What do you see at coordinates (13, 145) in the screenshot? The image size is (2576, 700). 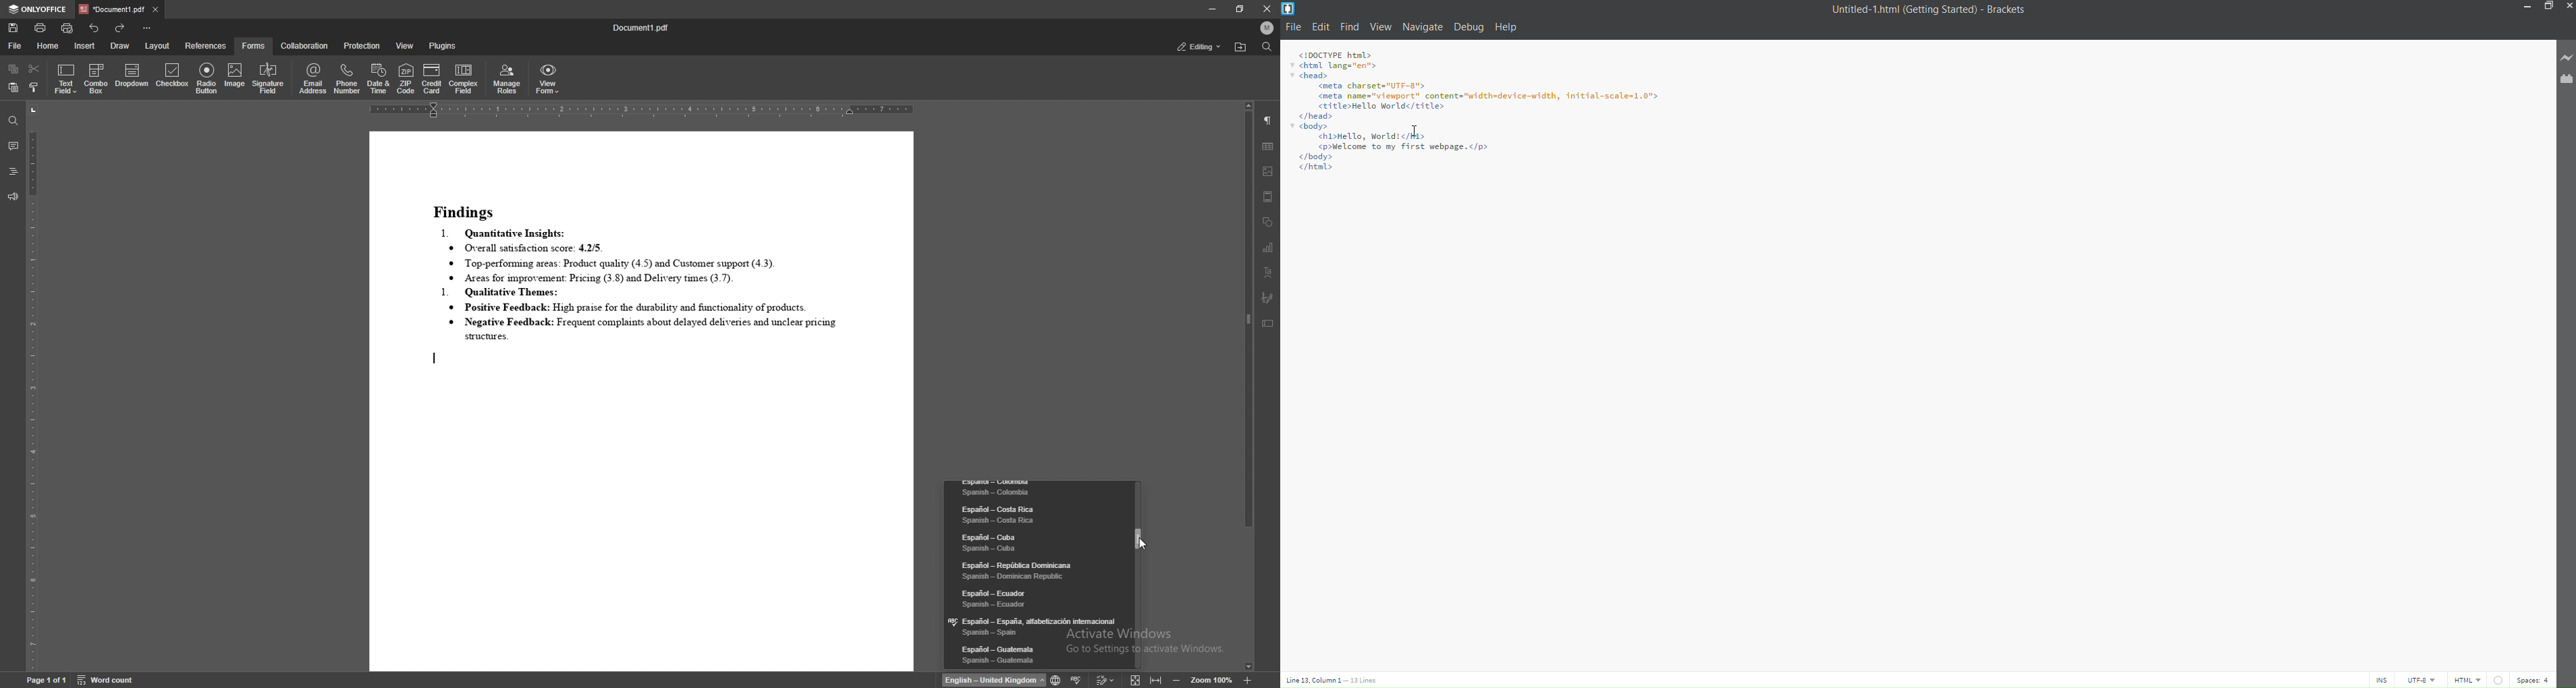 I see `comment` at bounding box center [13, 145].